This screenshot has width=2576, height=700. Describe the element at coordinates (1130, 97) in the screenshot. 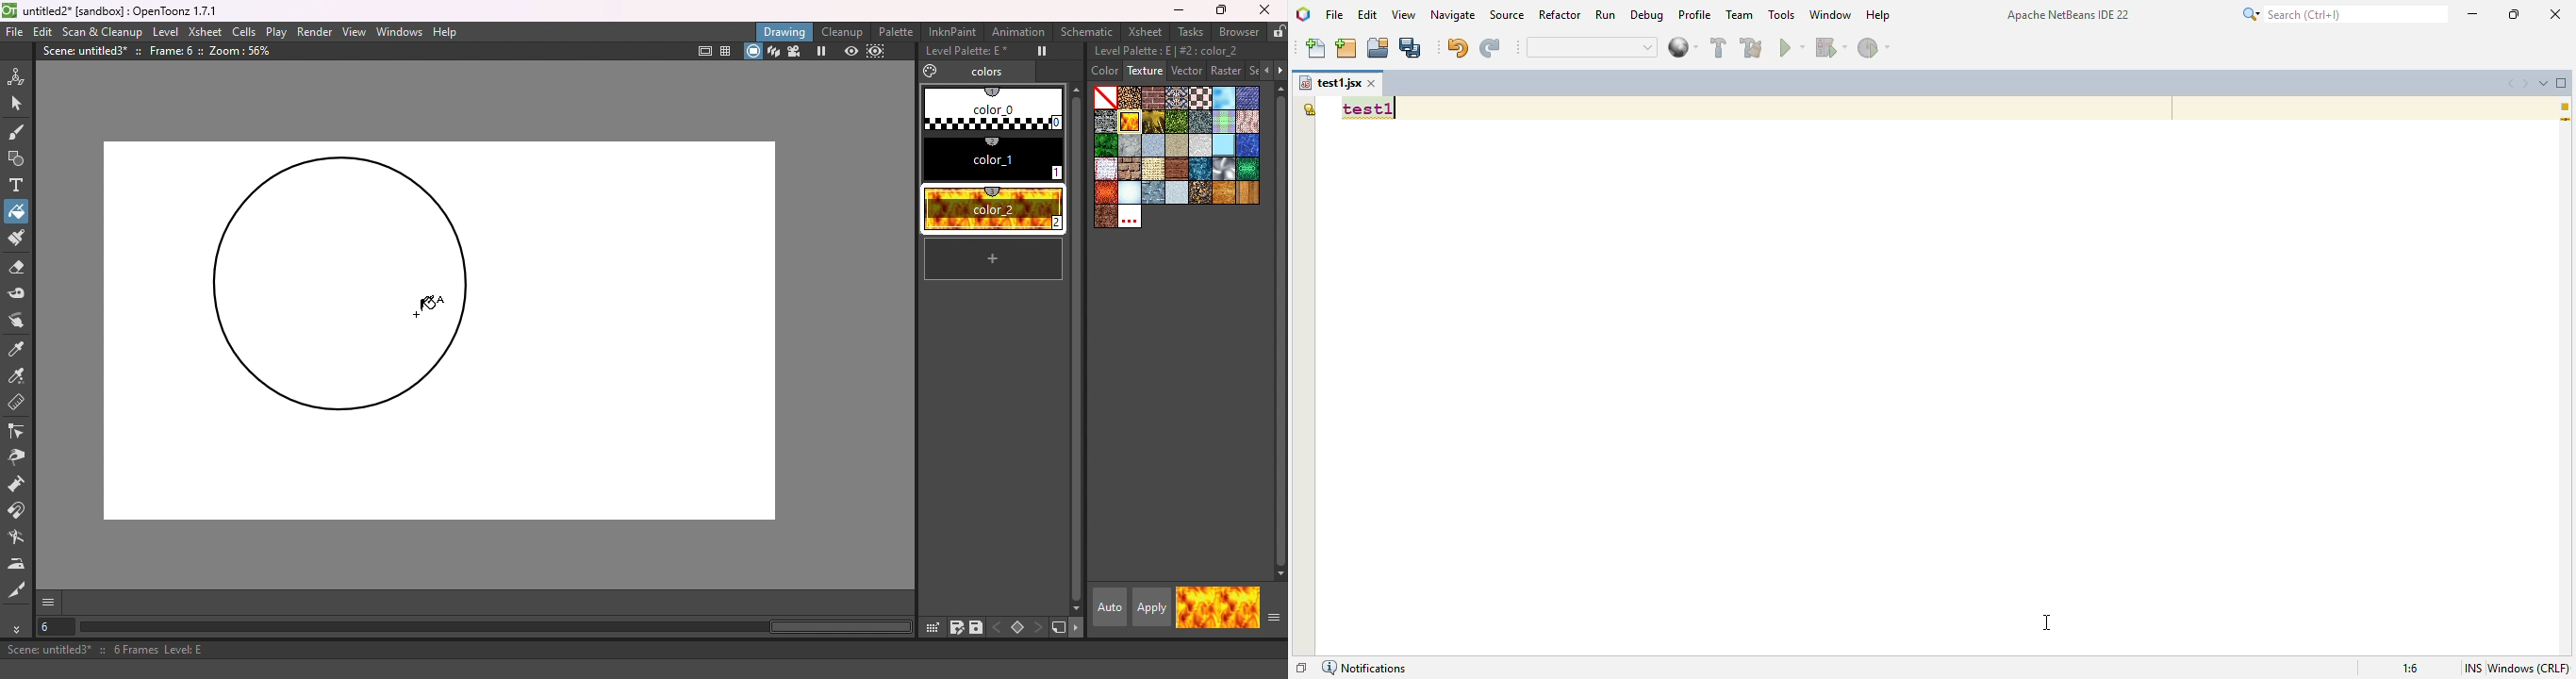

I see `Arabesque.bmp` at that location.